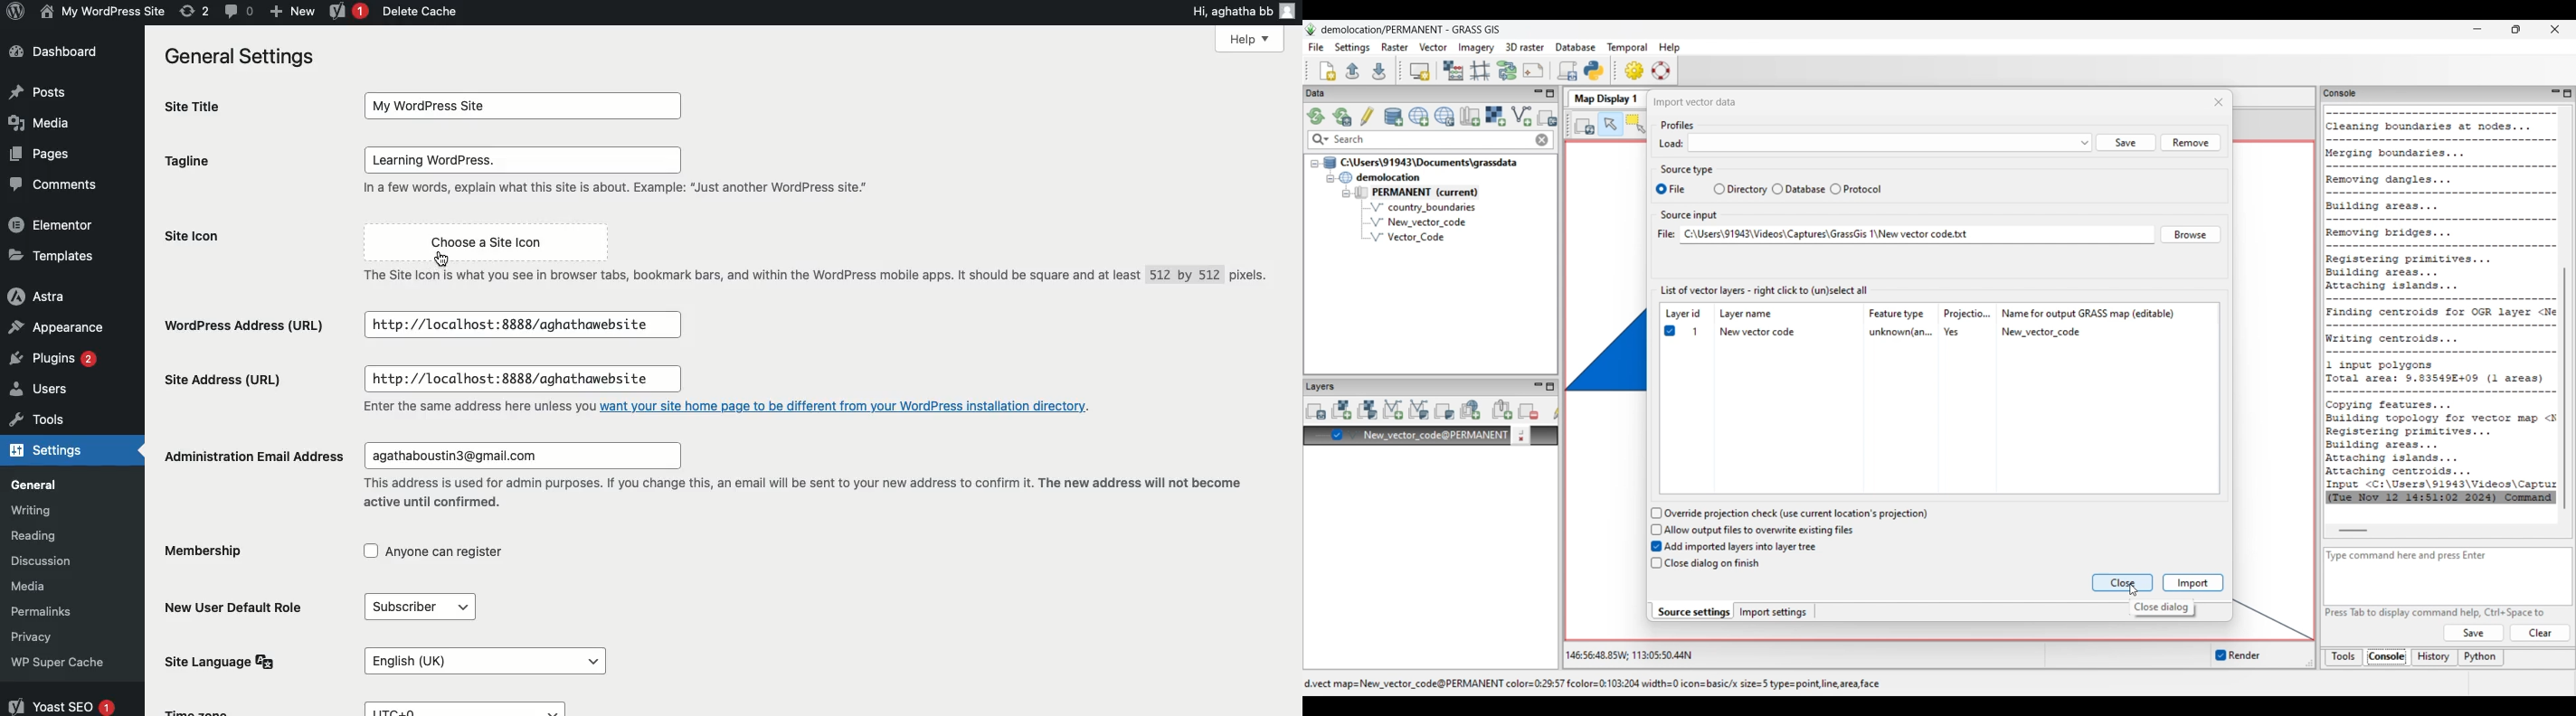  Describe the element at coordinates (245, 237) in the screenshot. I see `Site icon` at that location.